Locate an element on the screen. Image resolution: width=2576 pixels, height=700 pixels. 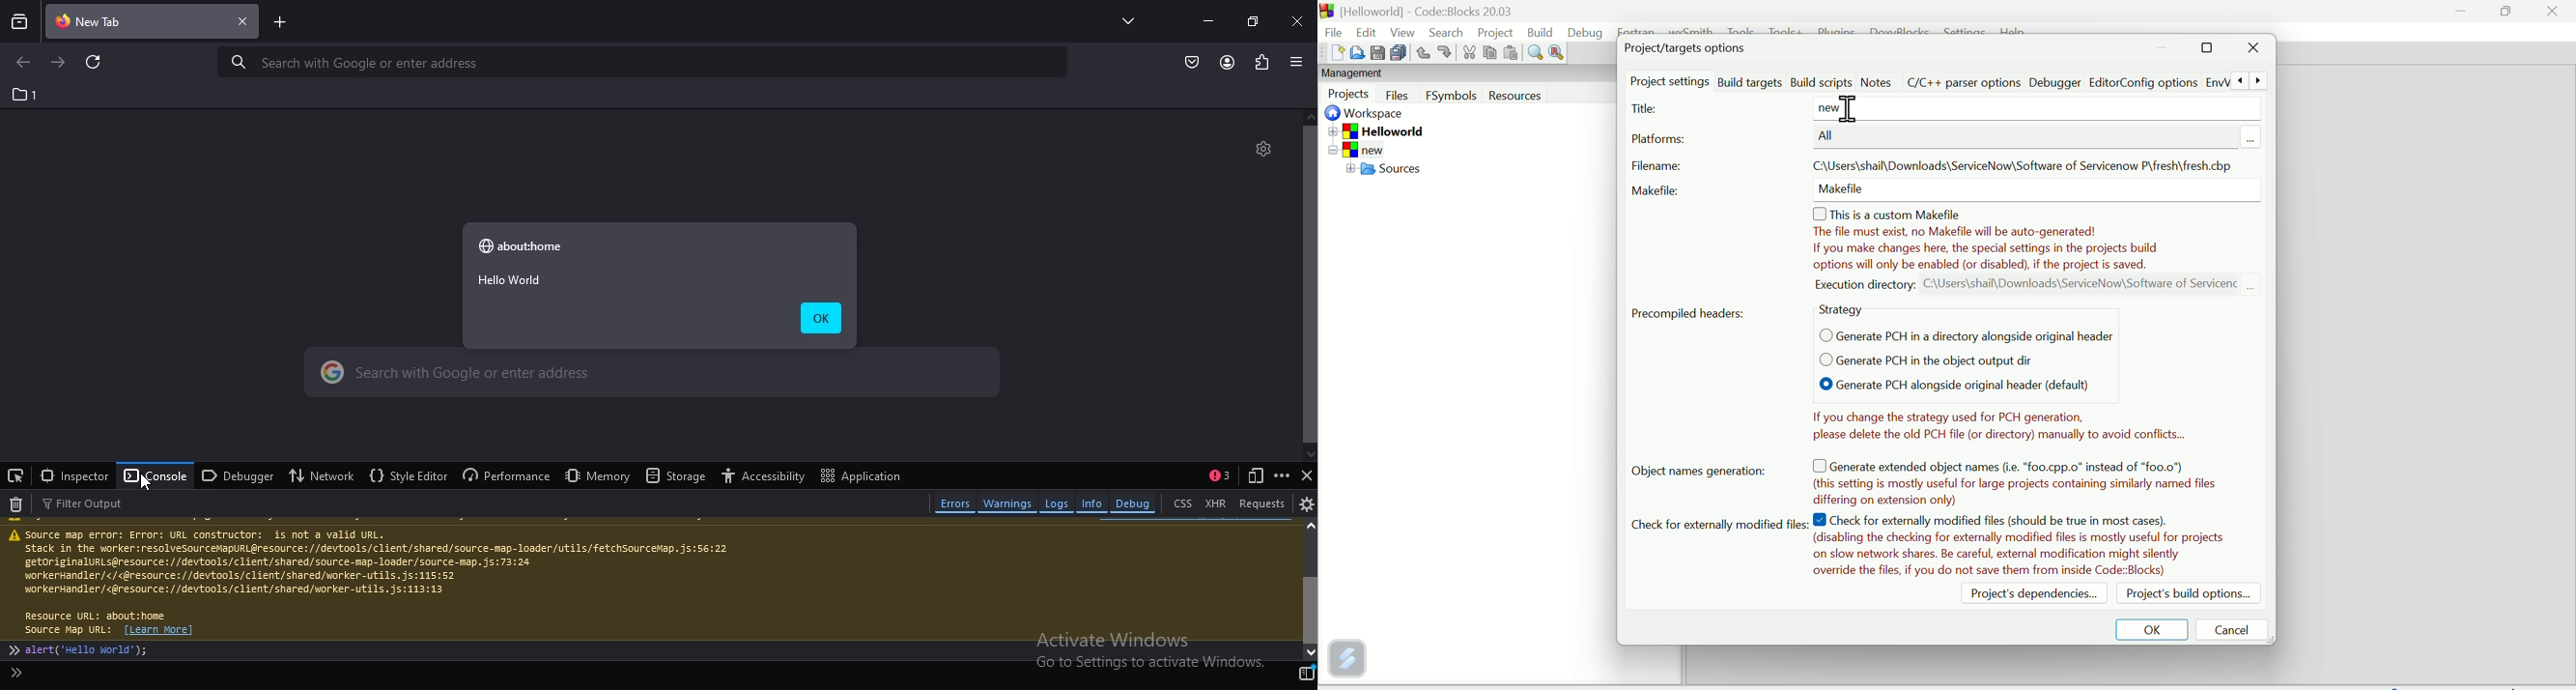
Precompiled headers is located at coordinates (1691, 312).